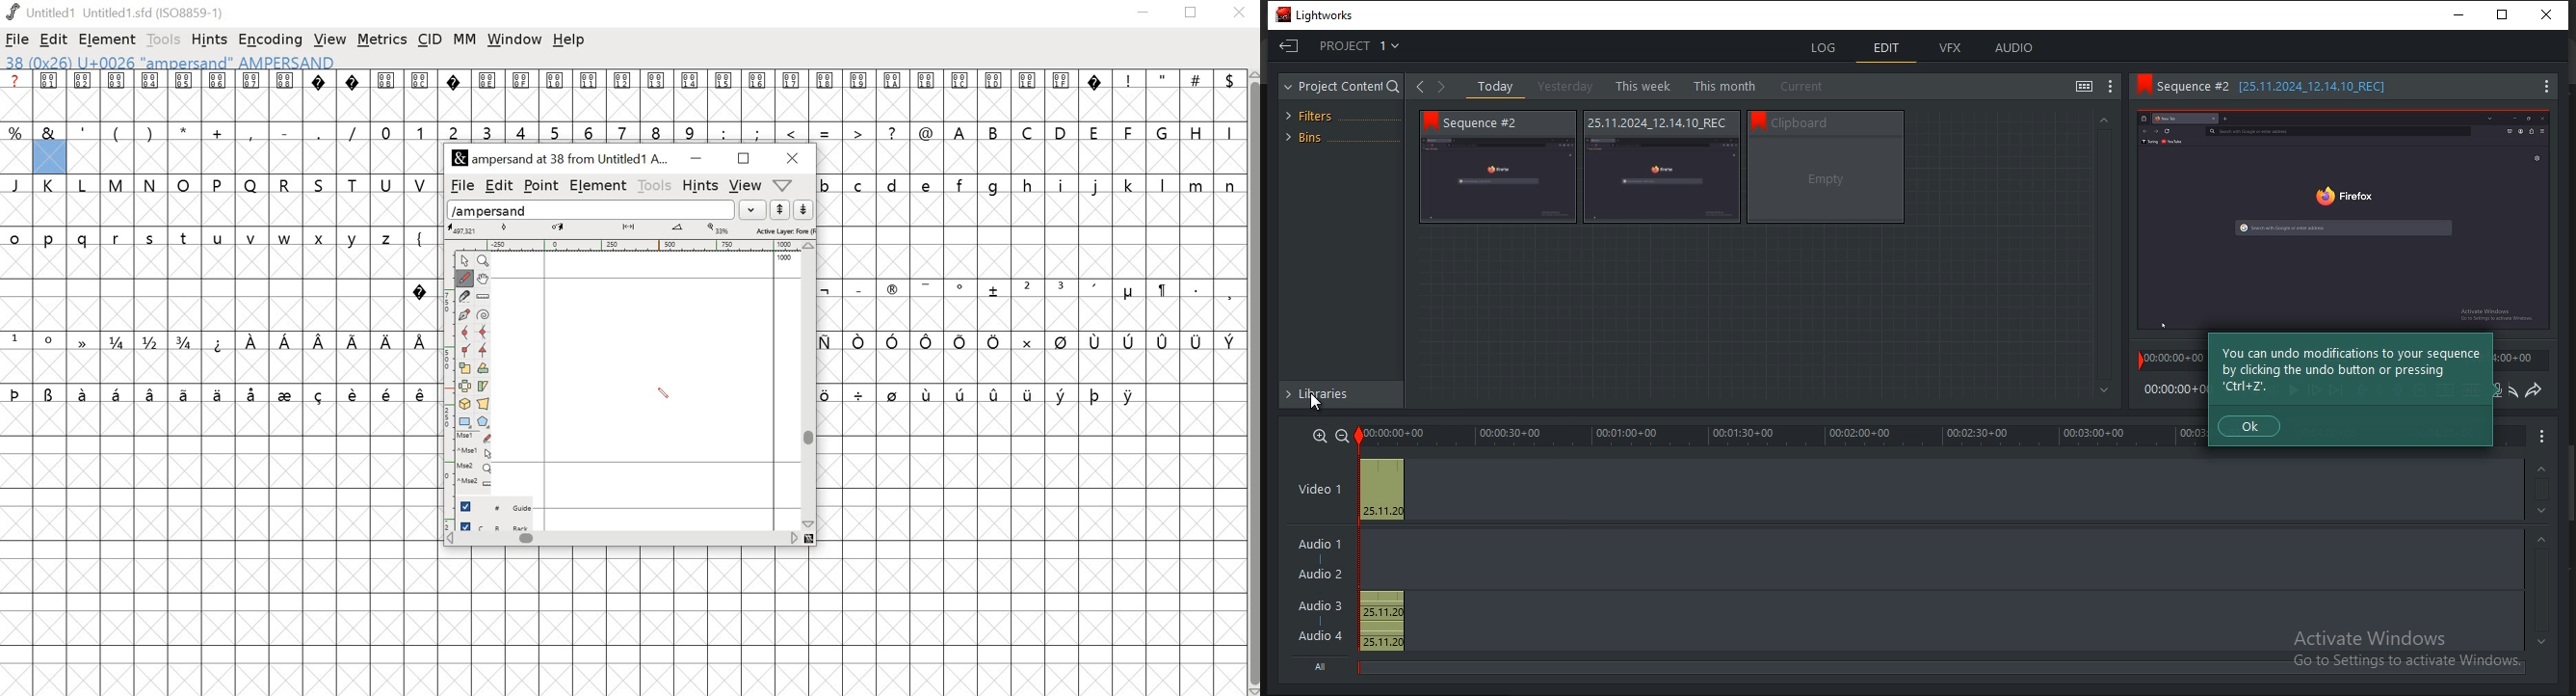 This screenshot has width=2576, height=700. Describe the element at coordinates (217, 393) in the screenshot. I see `symbol` at that location.